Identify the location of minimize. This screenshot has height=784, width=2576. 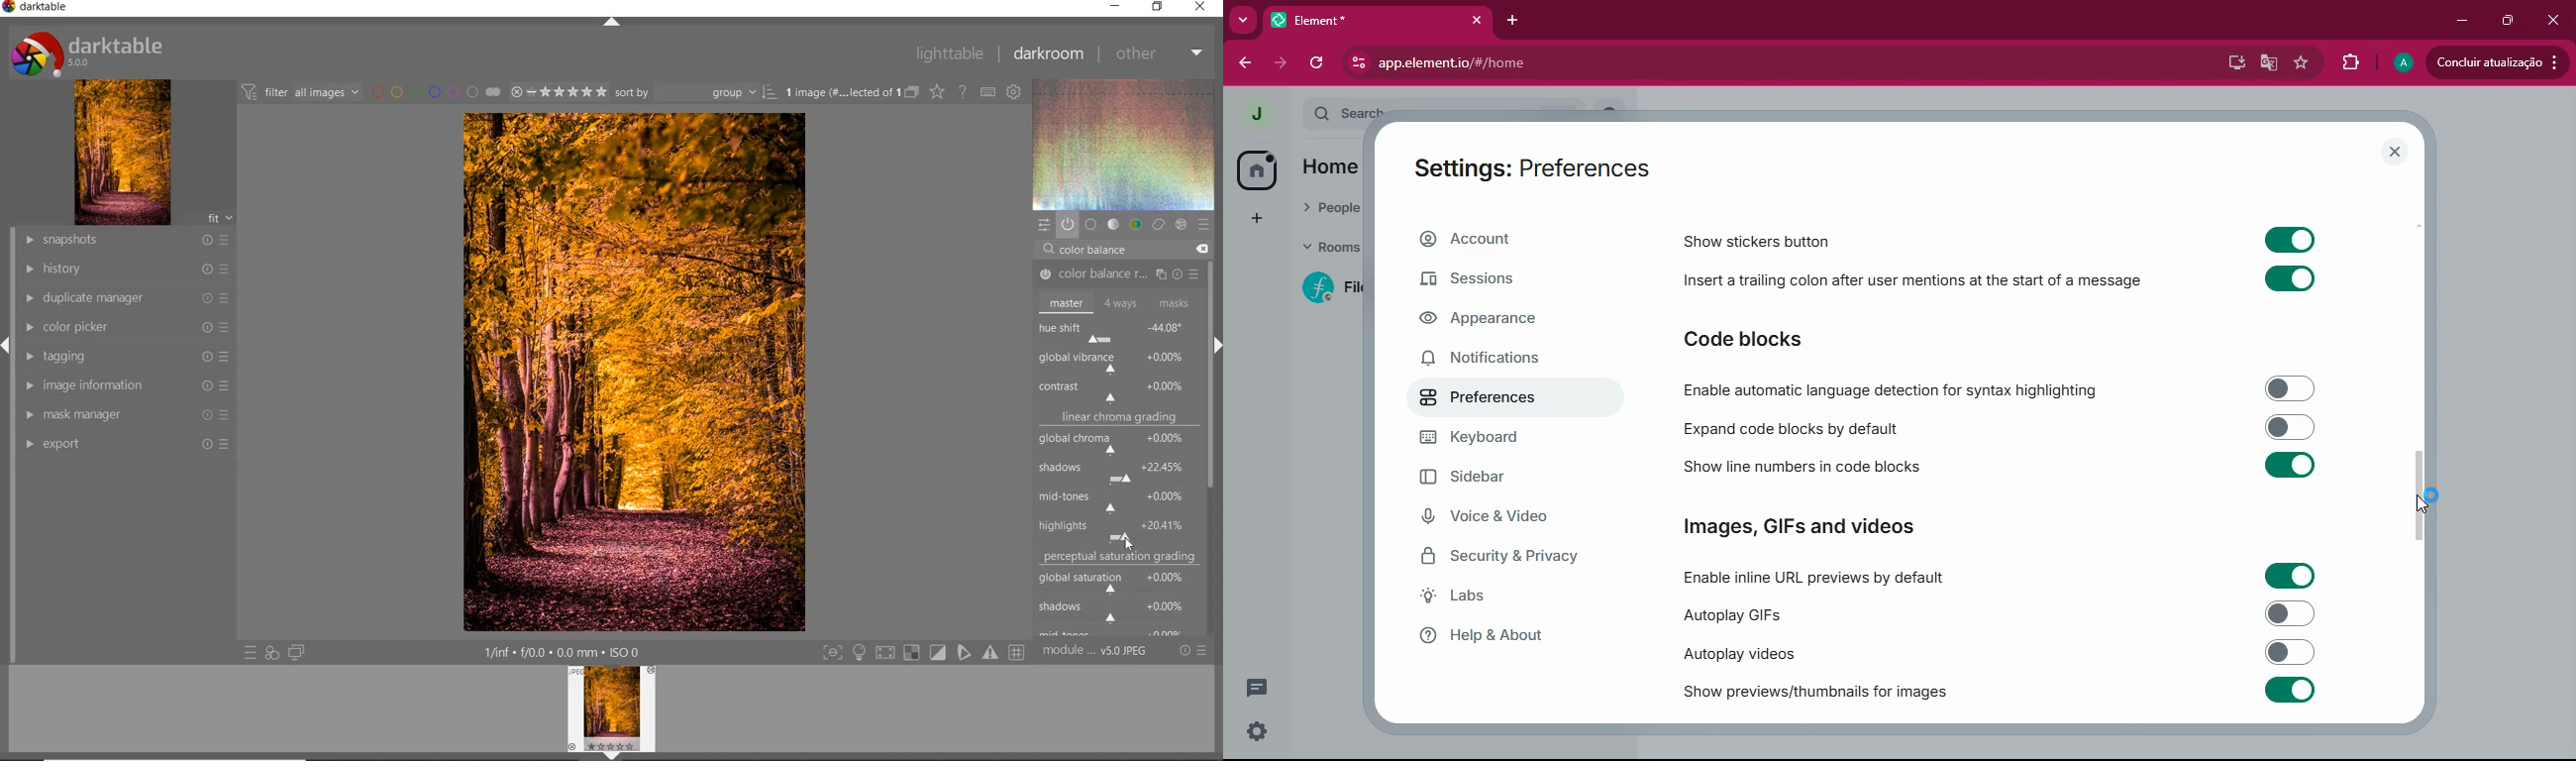
(2459, 21).